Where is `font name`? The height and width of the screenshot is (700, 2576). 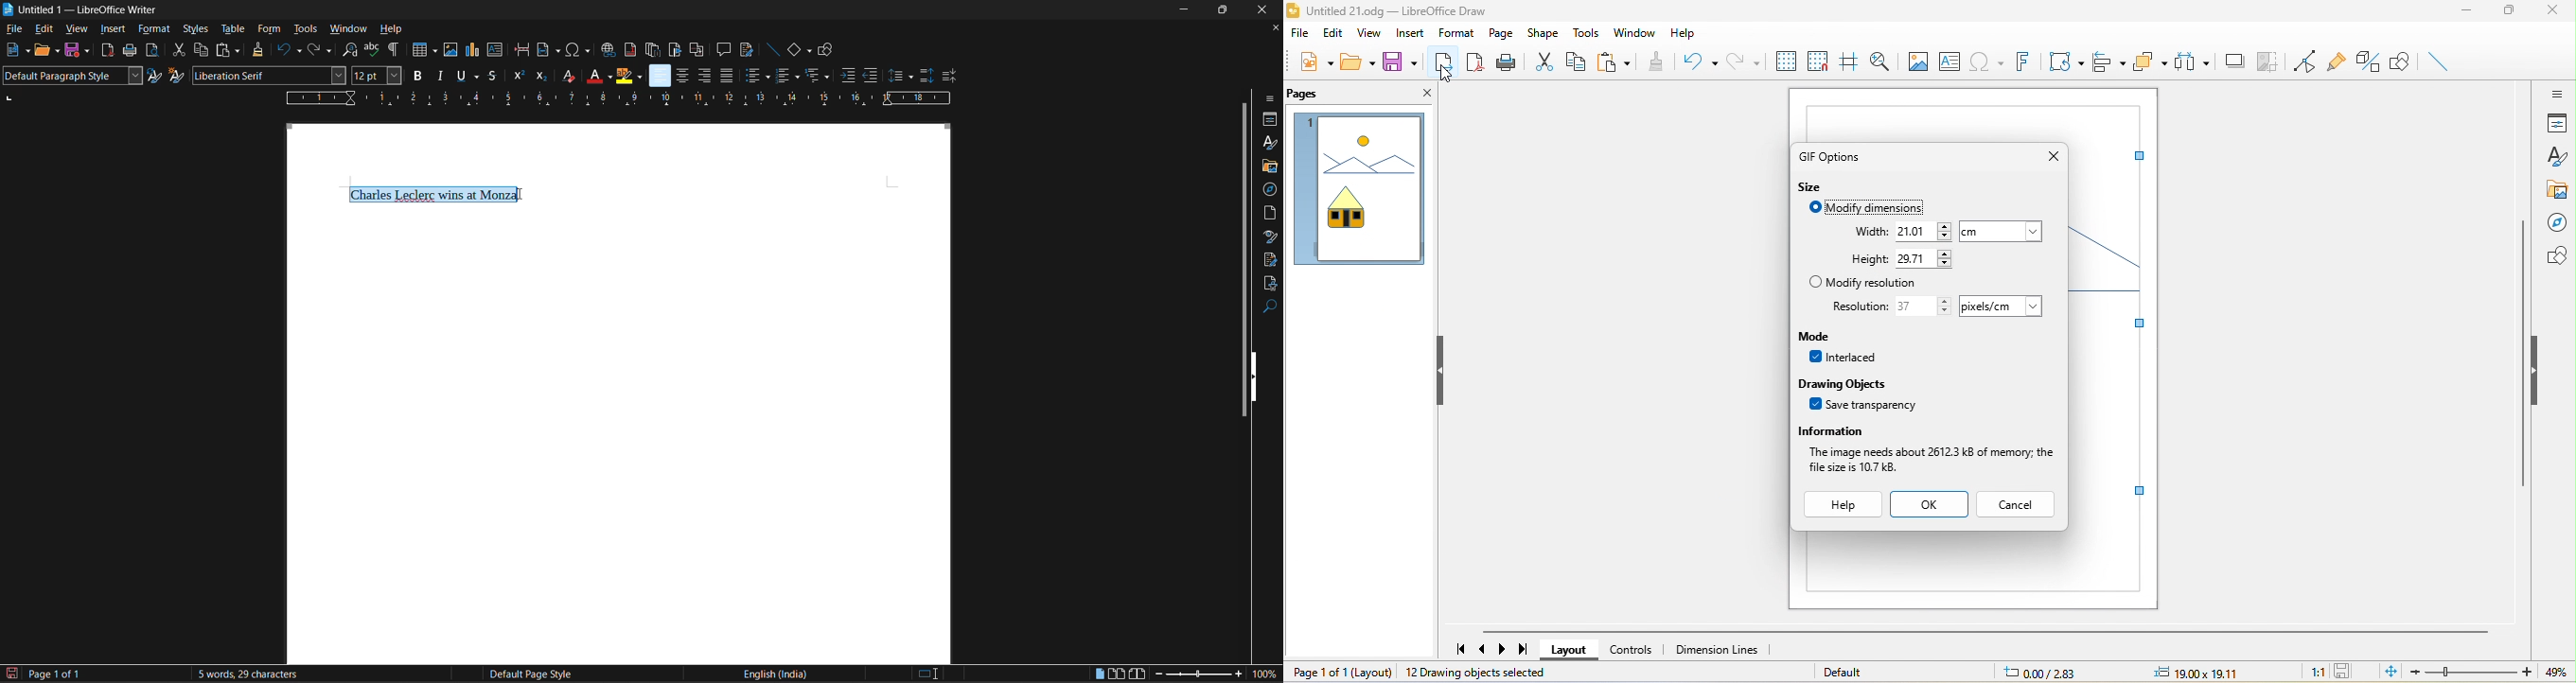 font name is located at coordinates (268, 75).